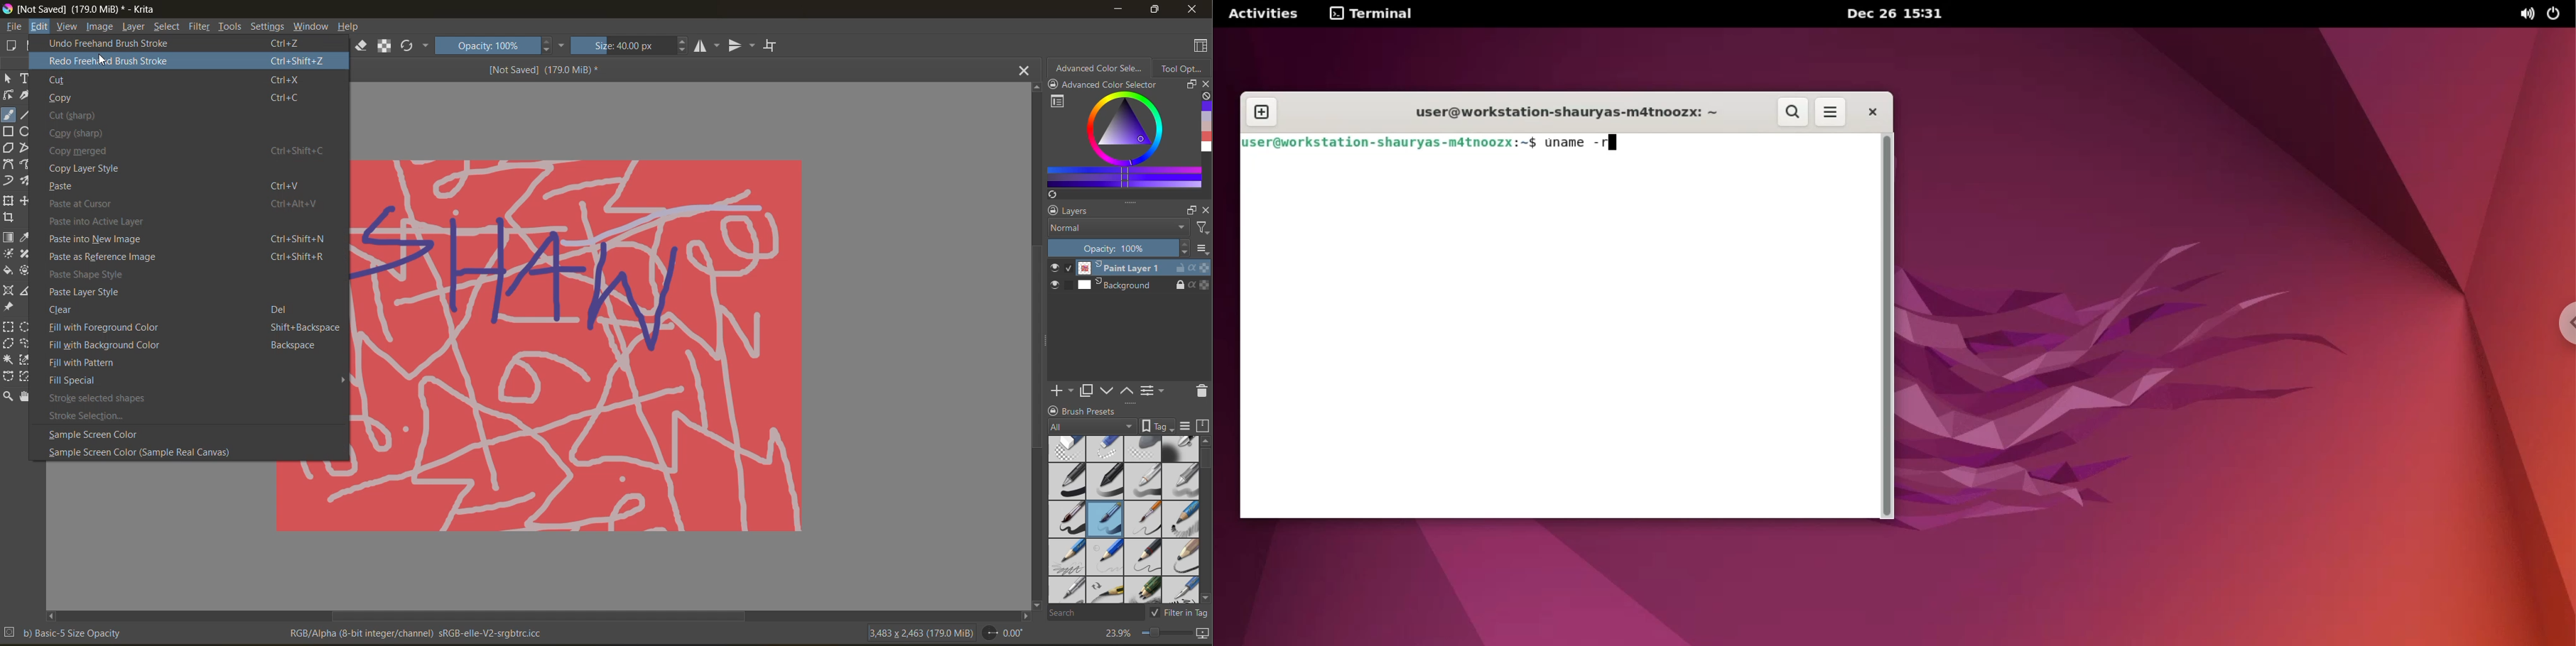 Image resolution: width=2576 pixels, height=672 pixels. I want to click on cursor, so click(104, 59).